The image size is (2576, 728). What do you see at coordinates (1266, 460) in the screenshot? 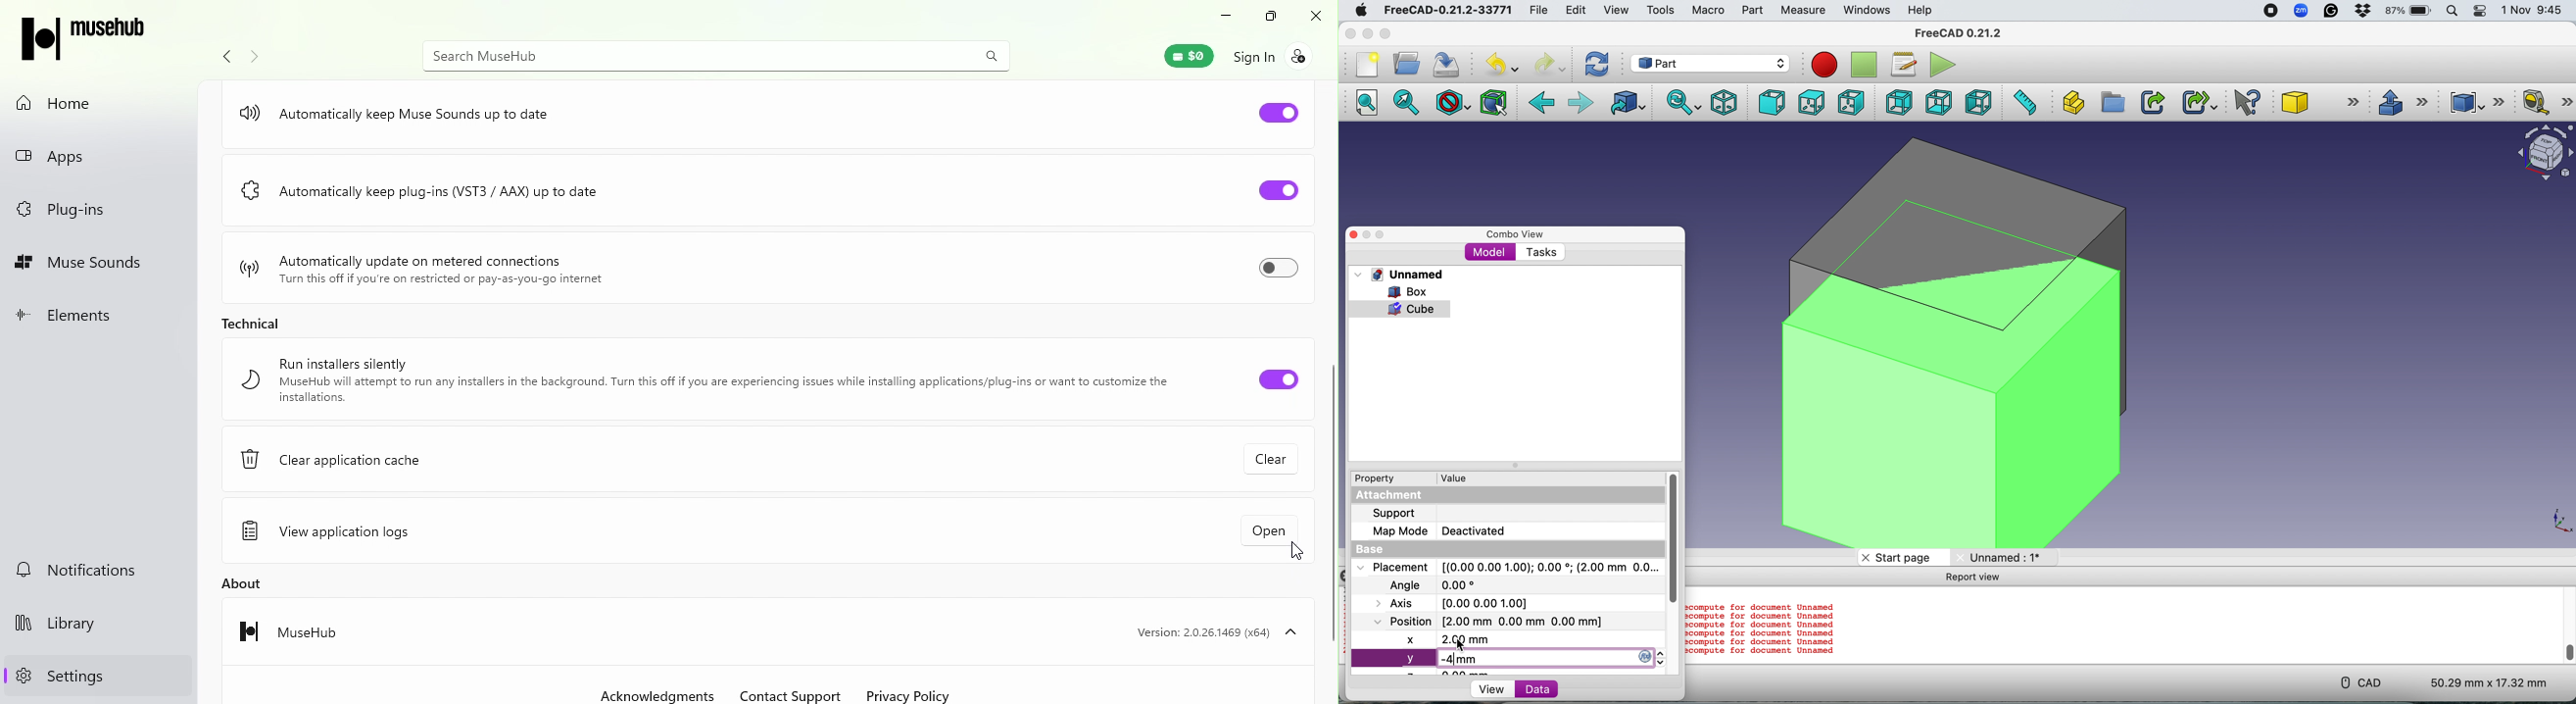
I see `Clear` at bounding box center [1266, 460].